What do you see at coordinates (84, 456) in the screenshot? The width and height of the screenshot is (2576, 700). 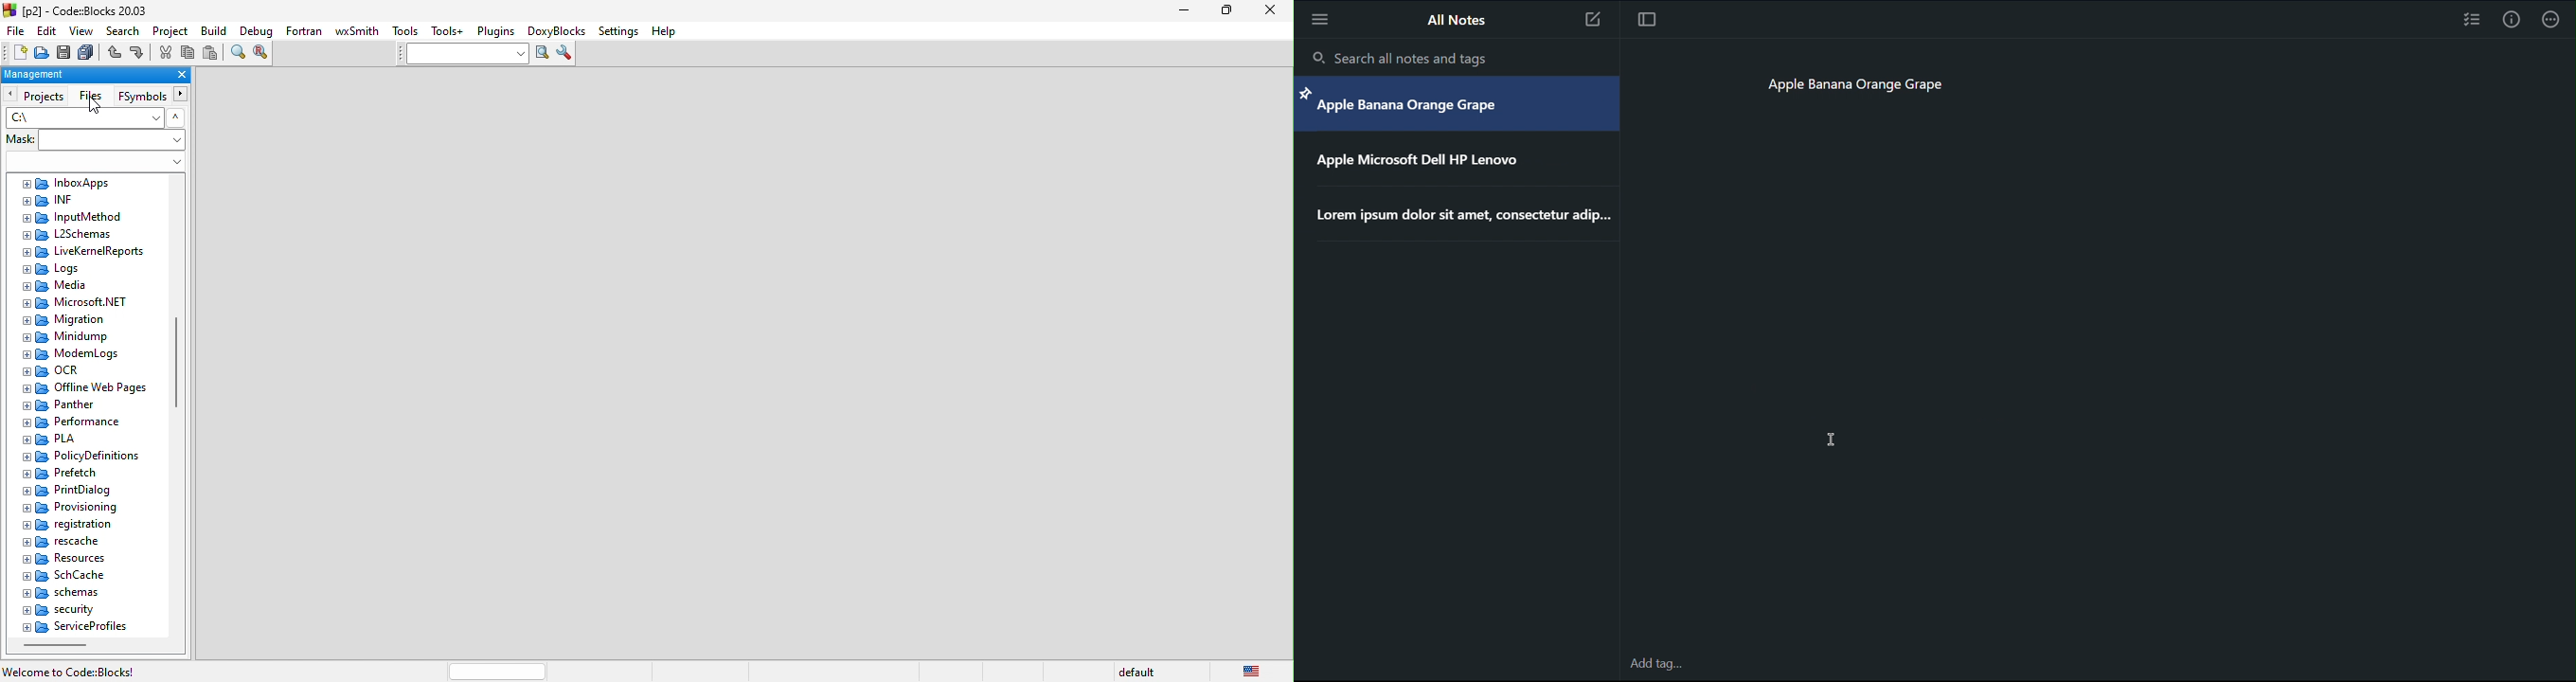 I see `policy definitions` at bounding box center [84, 456].